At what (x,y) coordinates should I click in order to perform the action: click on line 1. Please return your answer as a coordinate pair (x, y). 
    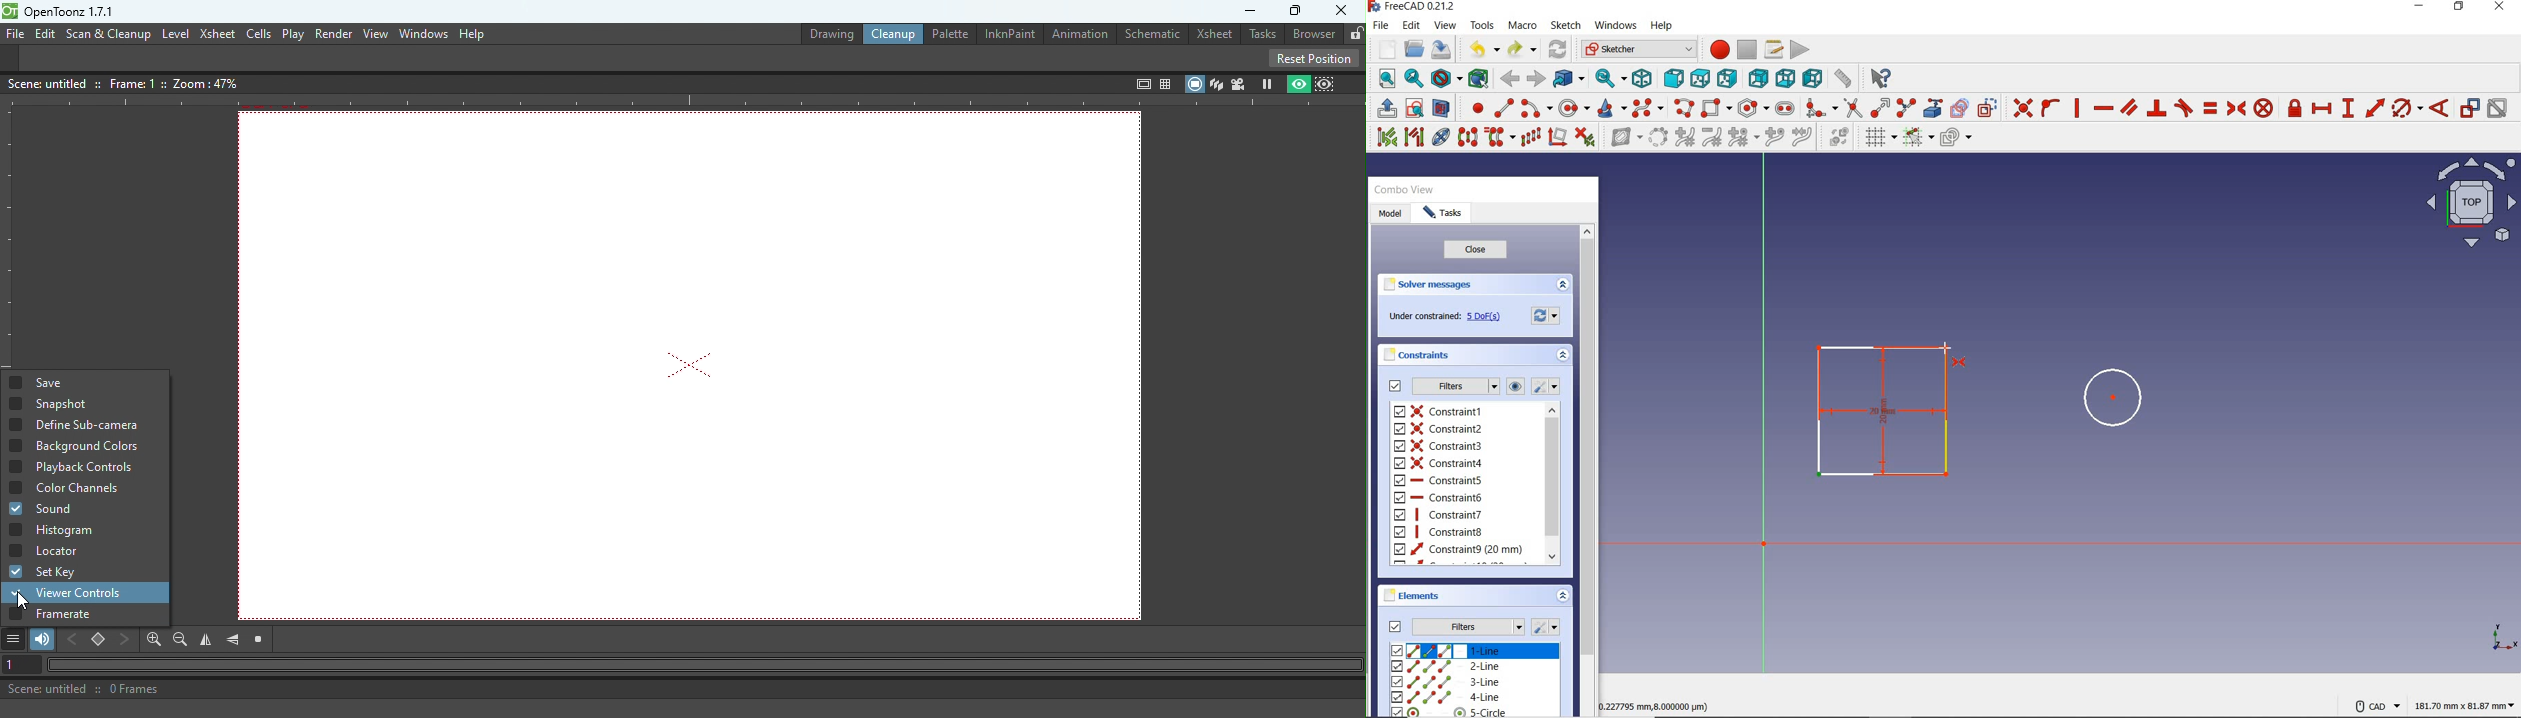
    Looking at the image, I should click on (1475, 651).